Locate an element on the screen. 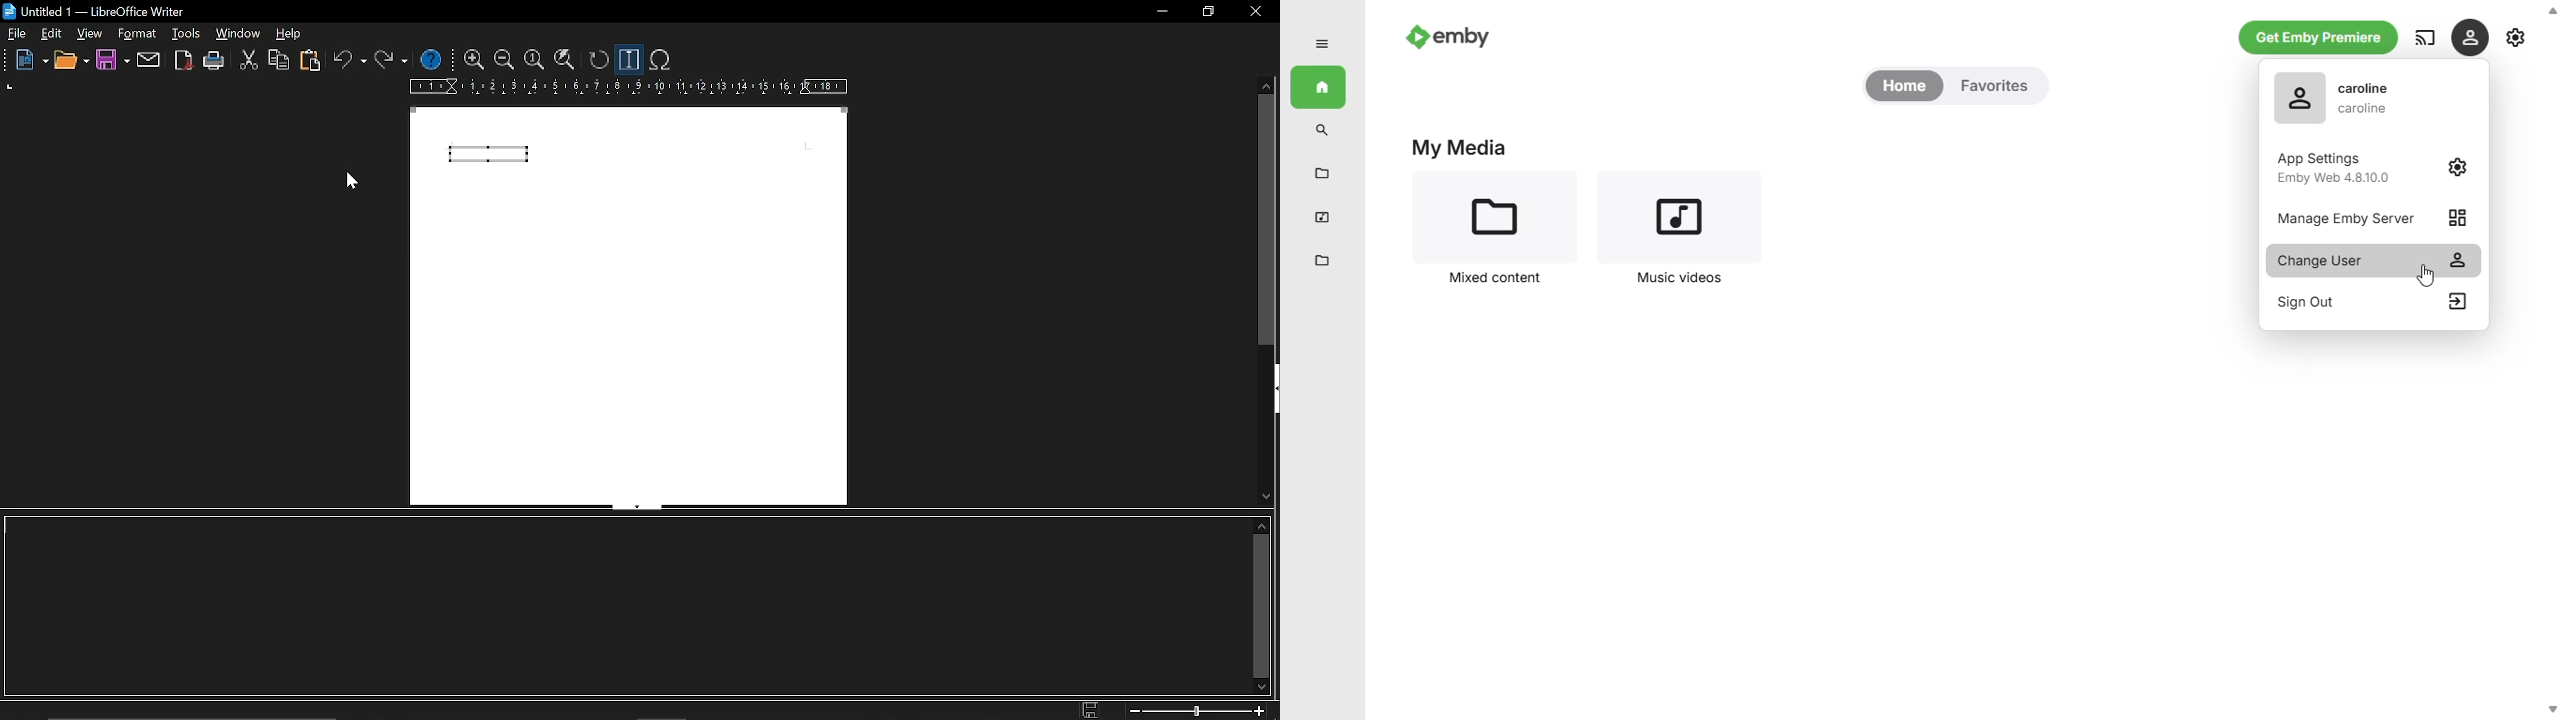 This screenshot has width=2576, height=728. 100% is located at coordinates (534, 61).